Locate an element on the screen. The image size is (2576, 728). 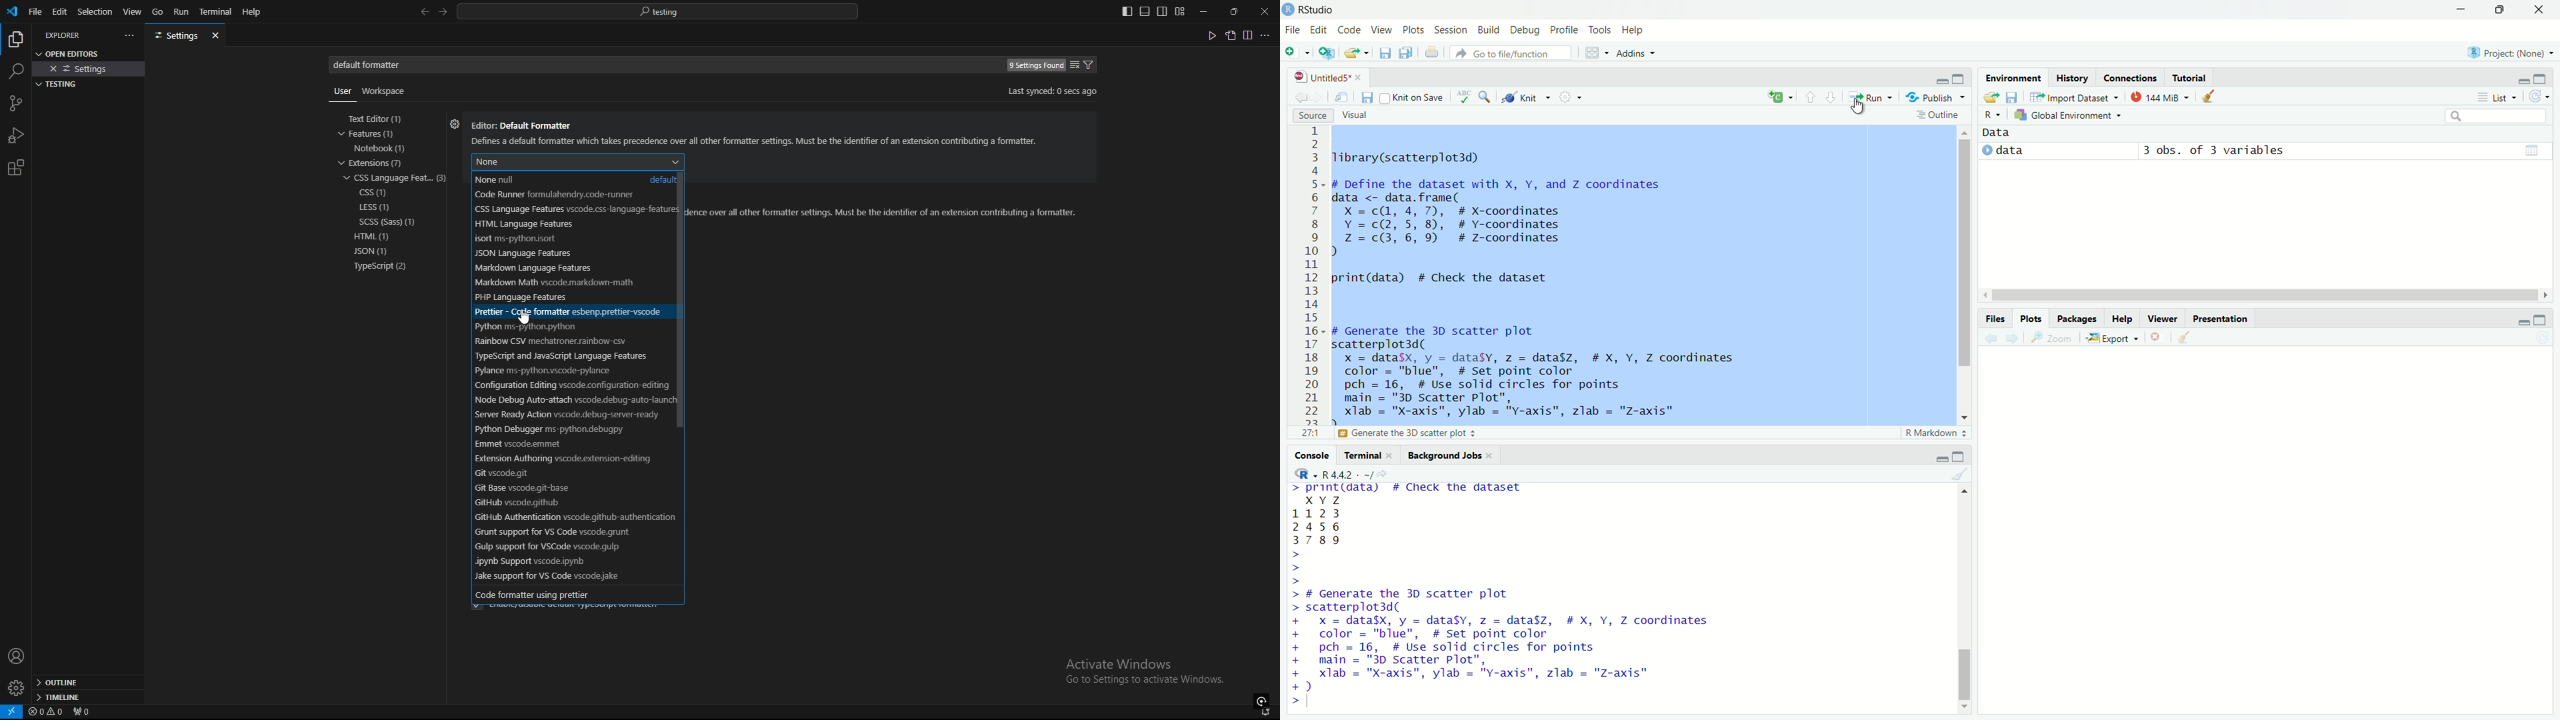
save all open documents is located at coordinates (1405, 55).